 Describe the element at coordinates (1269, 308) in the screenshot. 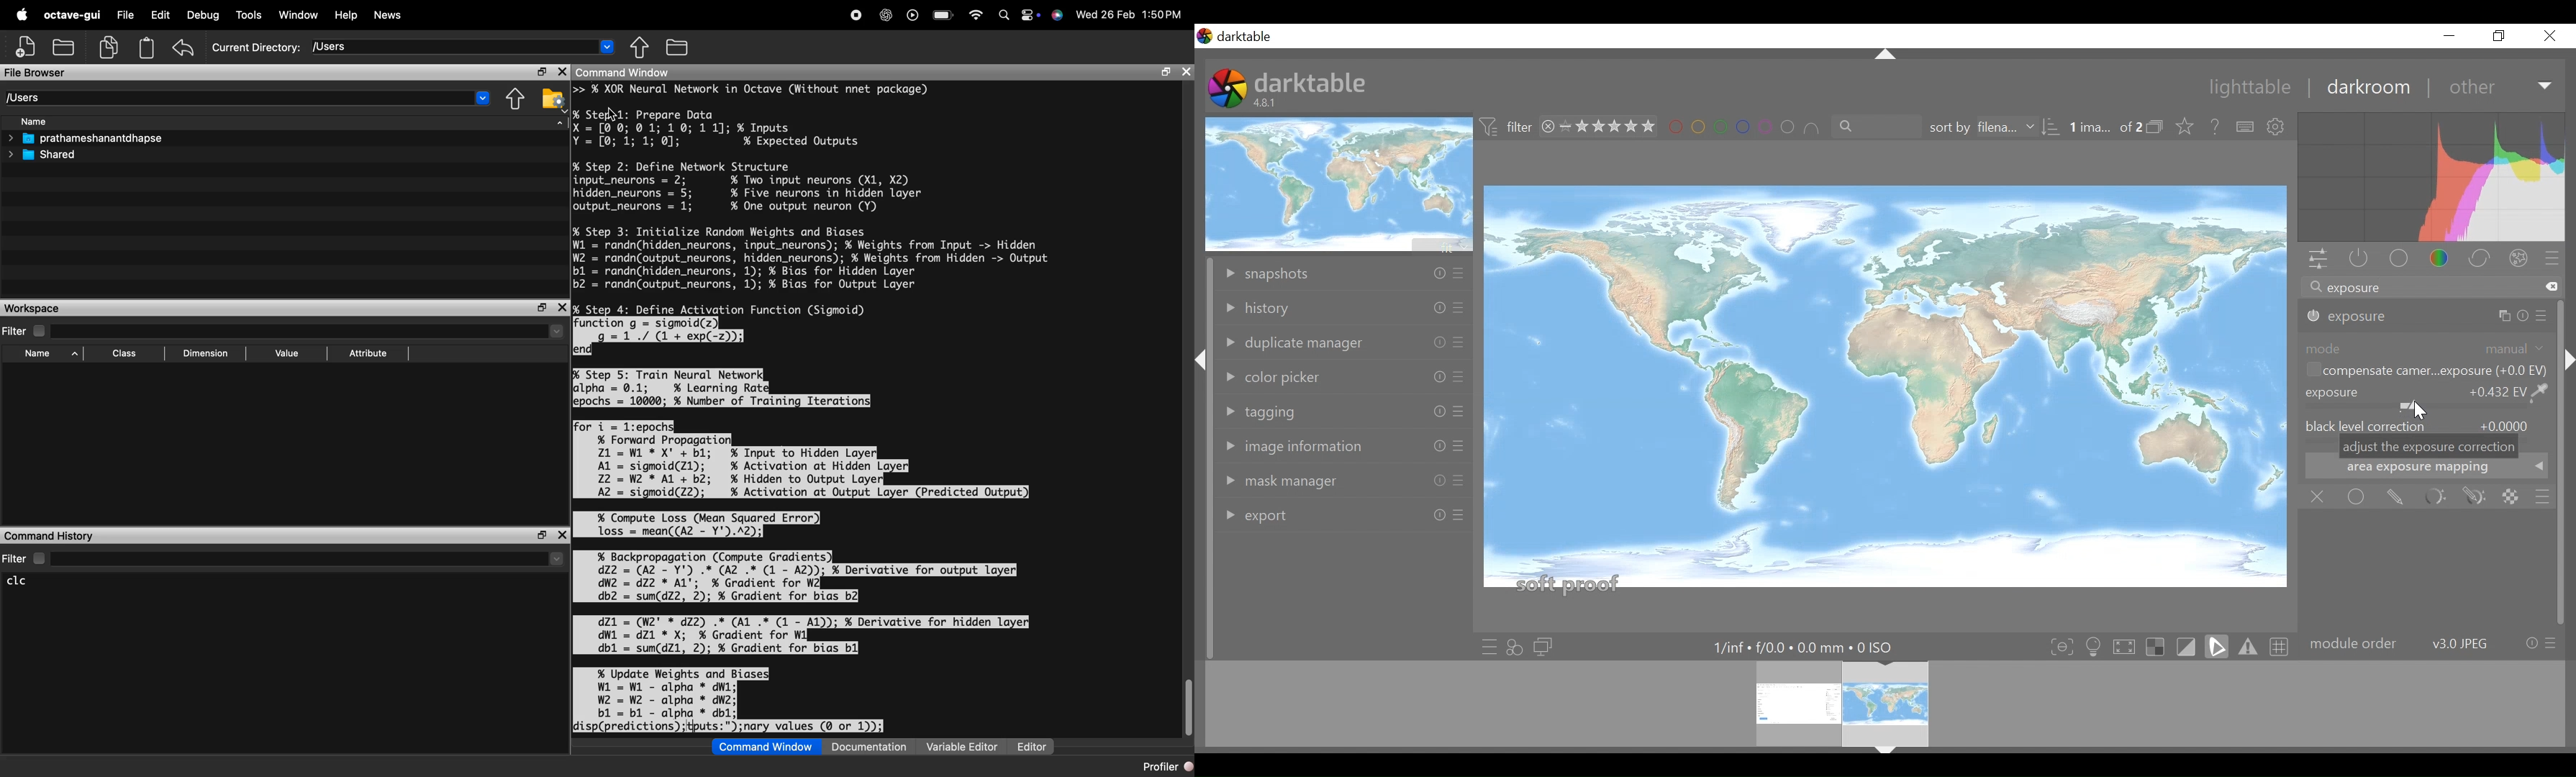

I see `history` at that location.